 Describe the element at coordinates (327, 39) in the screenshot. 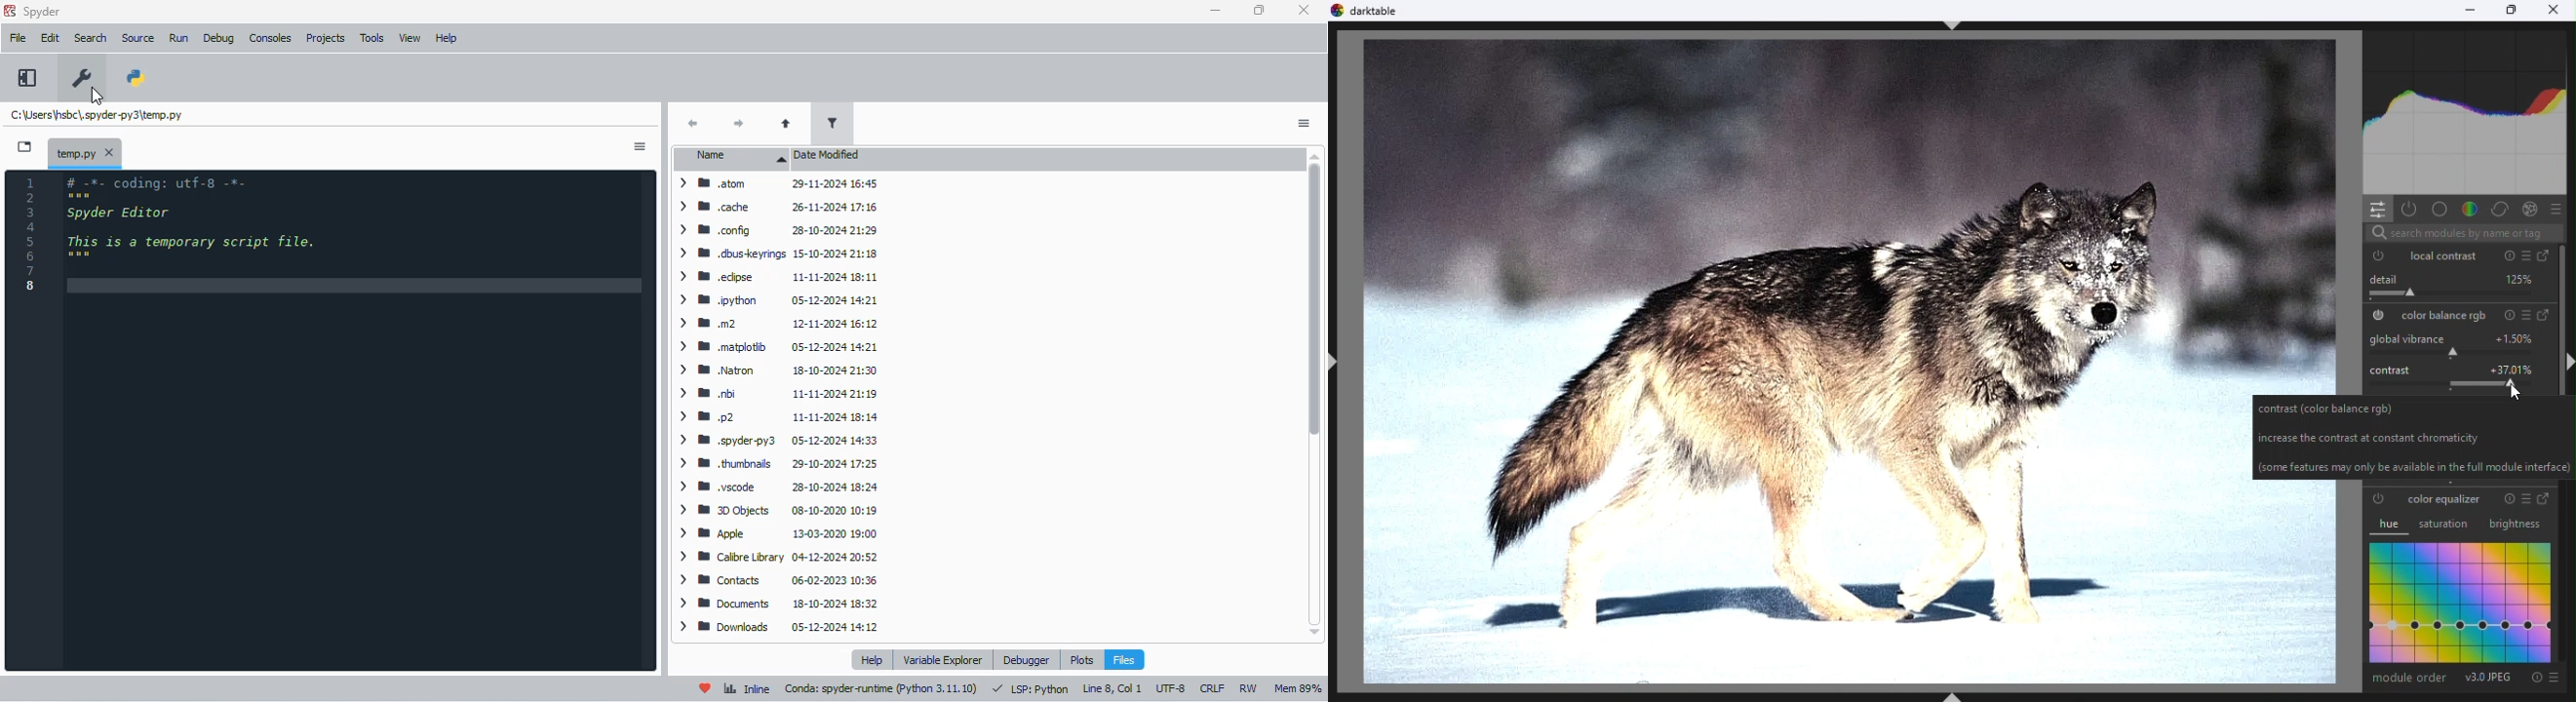

I see `projects` at that location.